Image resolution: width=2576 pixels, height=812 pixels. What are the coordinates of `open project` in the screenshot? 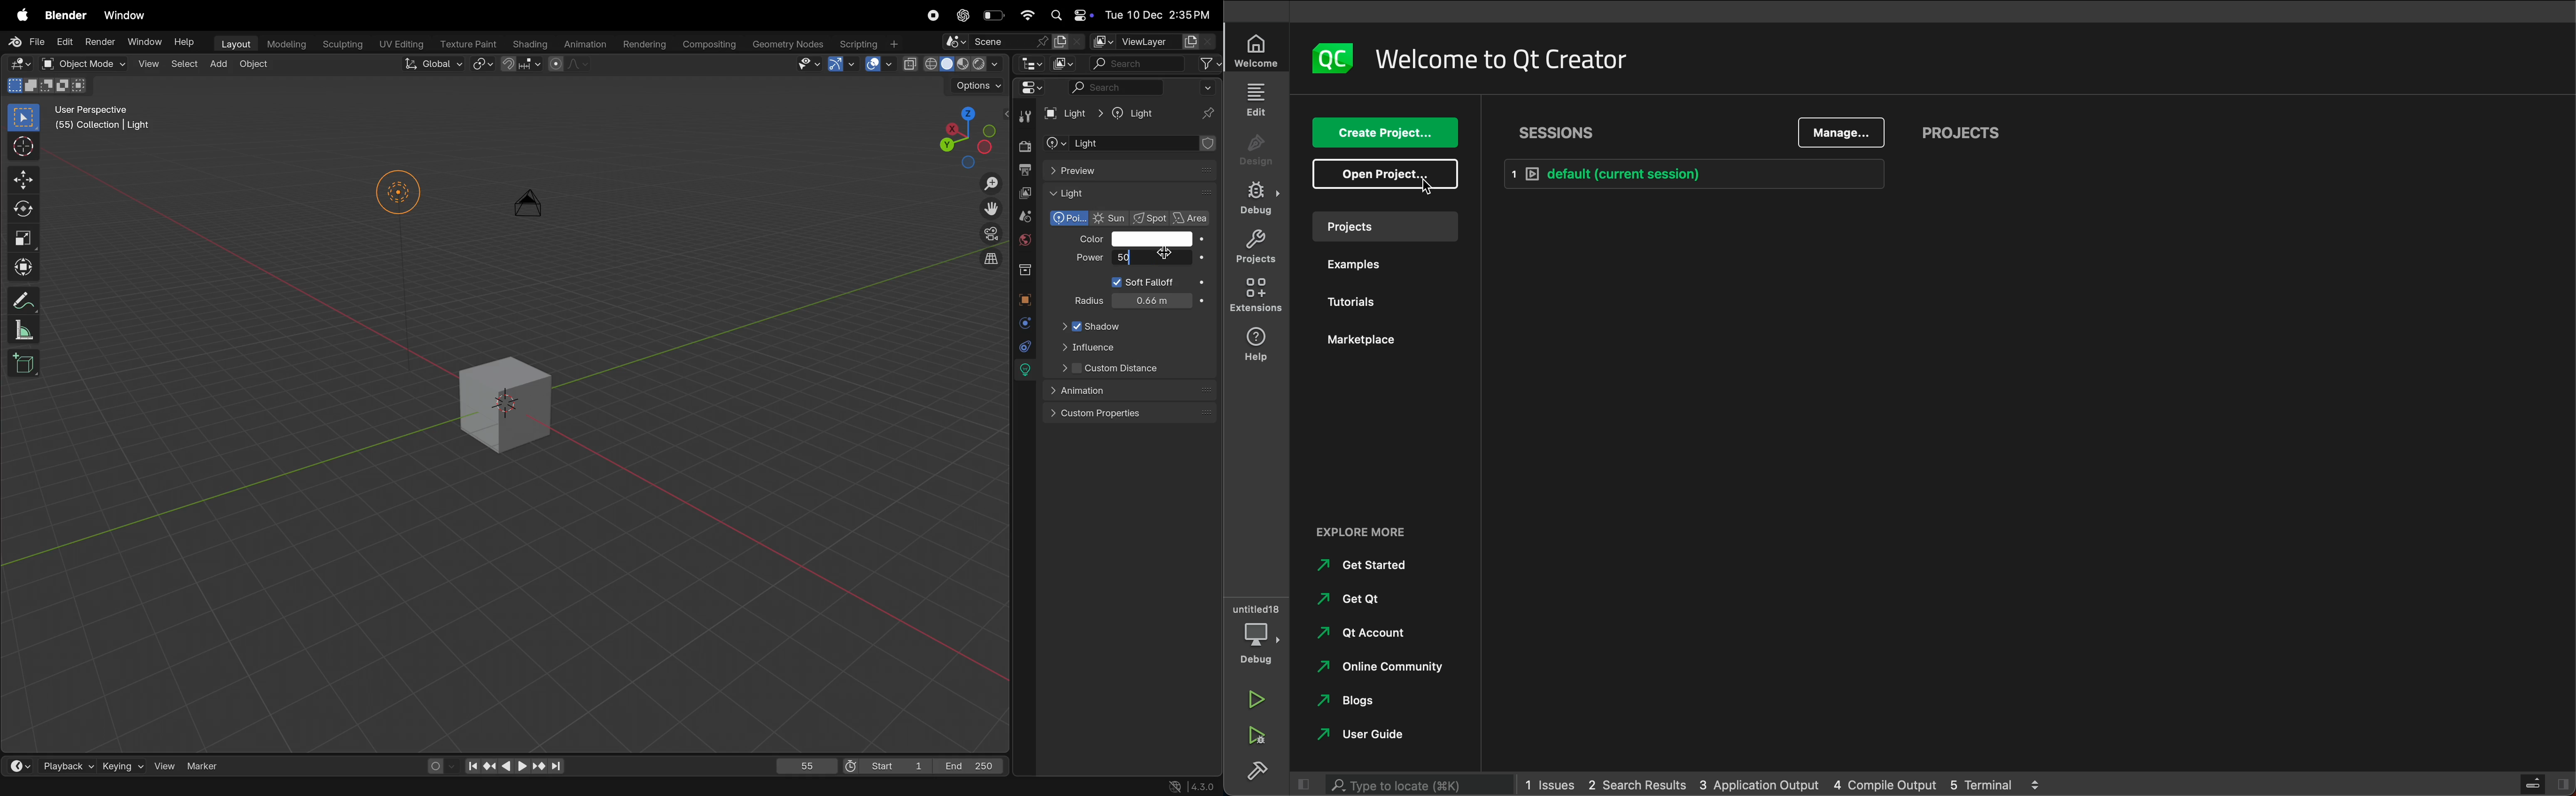 It's located at (1376, 175).